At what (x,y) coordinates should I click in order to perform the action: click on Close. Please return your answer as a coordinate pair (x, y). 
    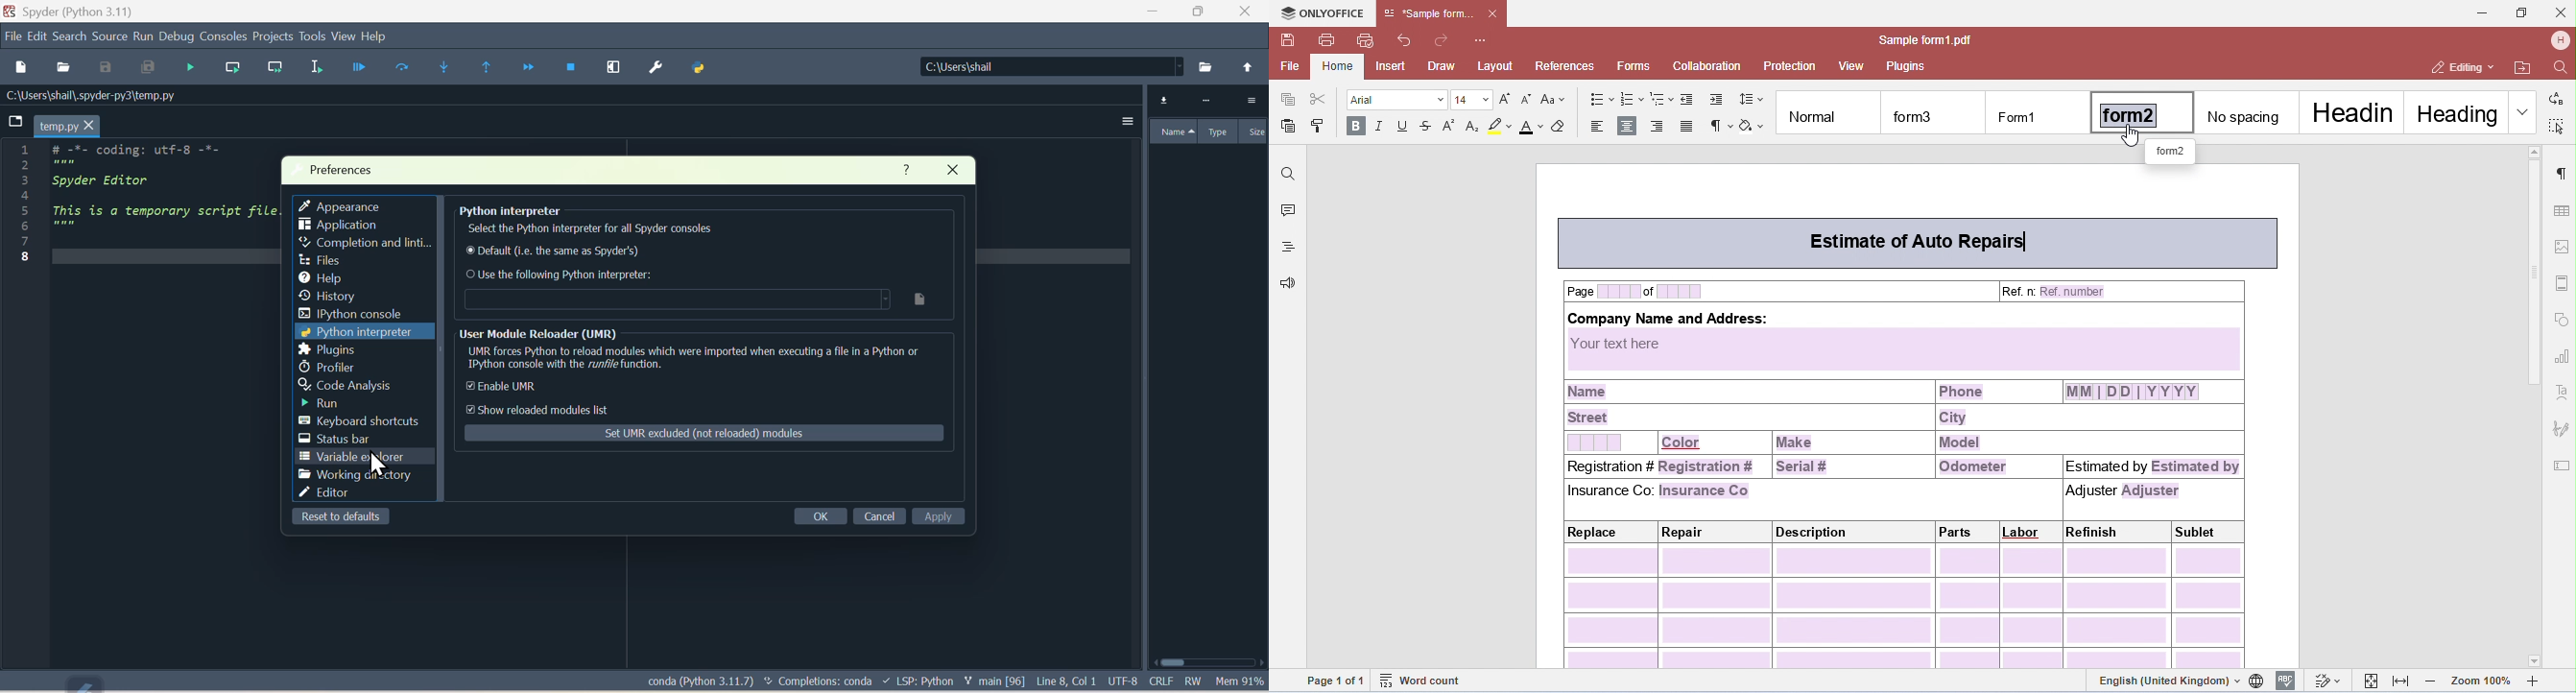
    Looking at the image, I should click on (1250, 13).